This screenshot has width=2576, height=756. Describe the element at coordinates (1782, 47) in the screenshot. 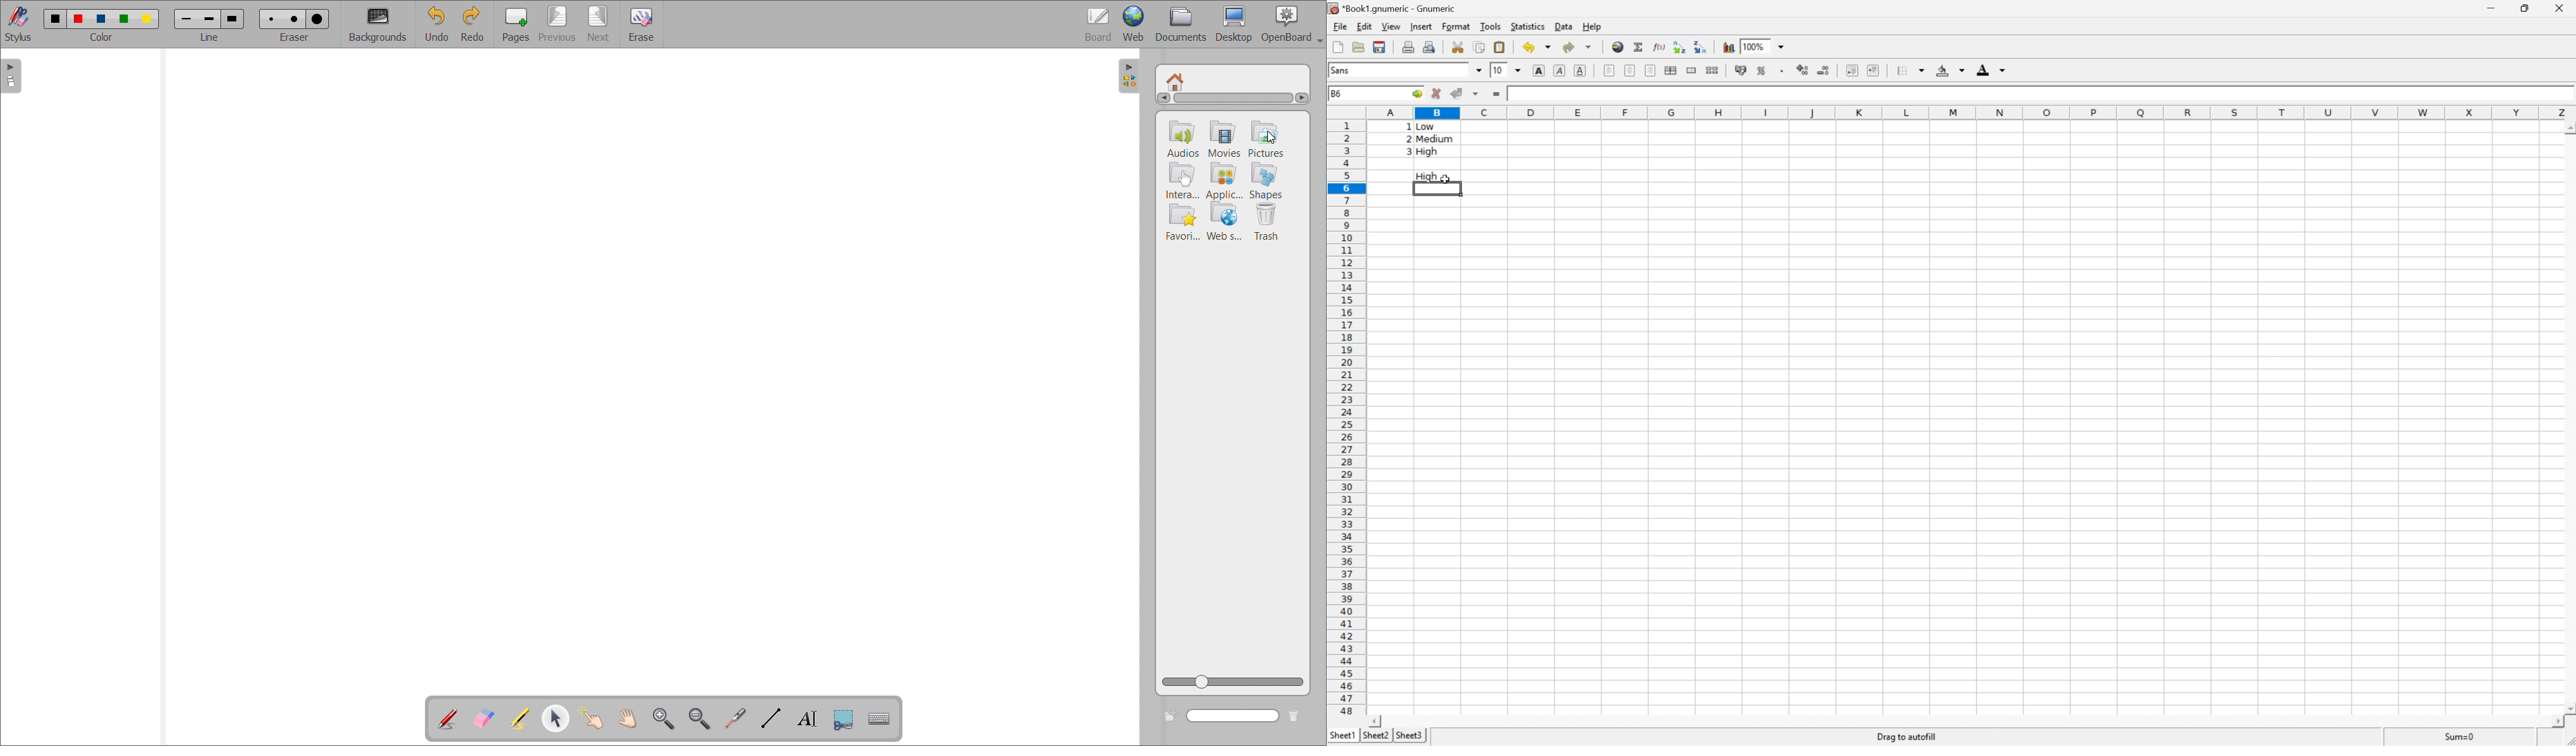

I see `Drop Down` at that location.